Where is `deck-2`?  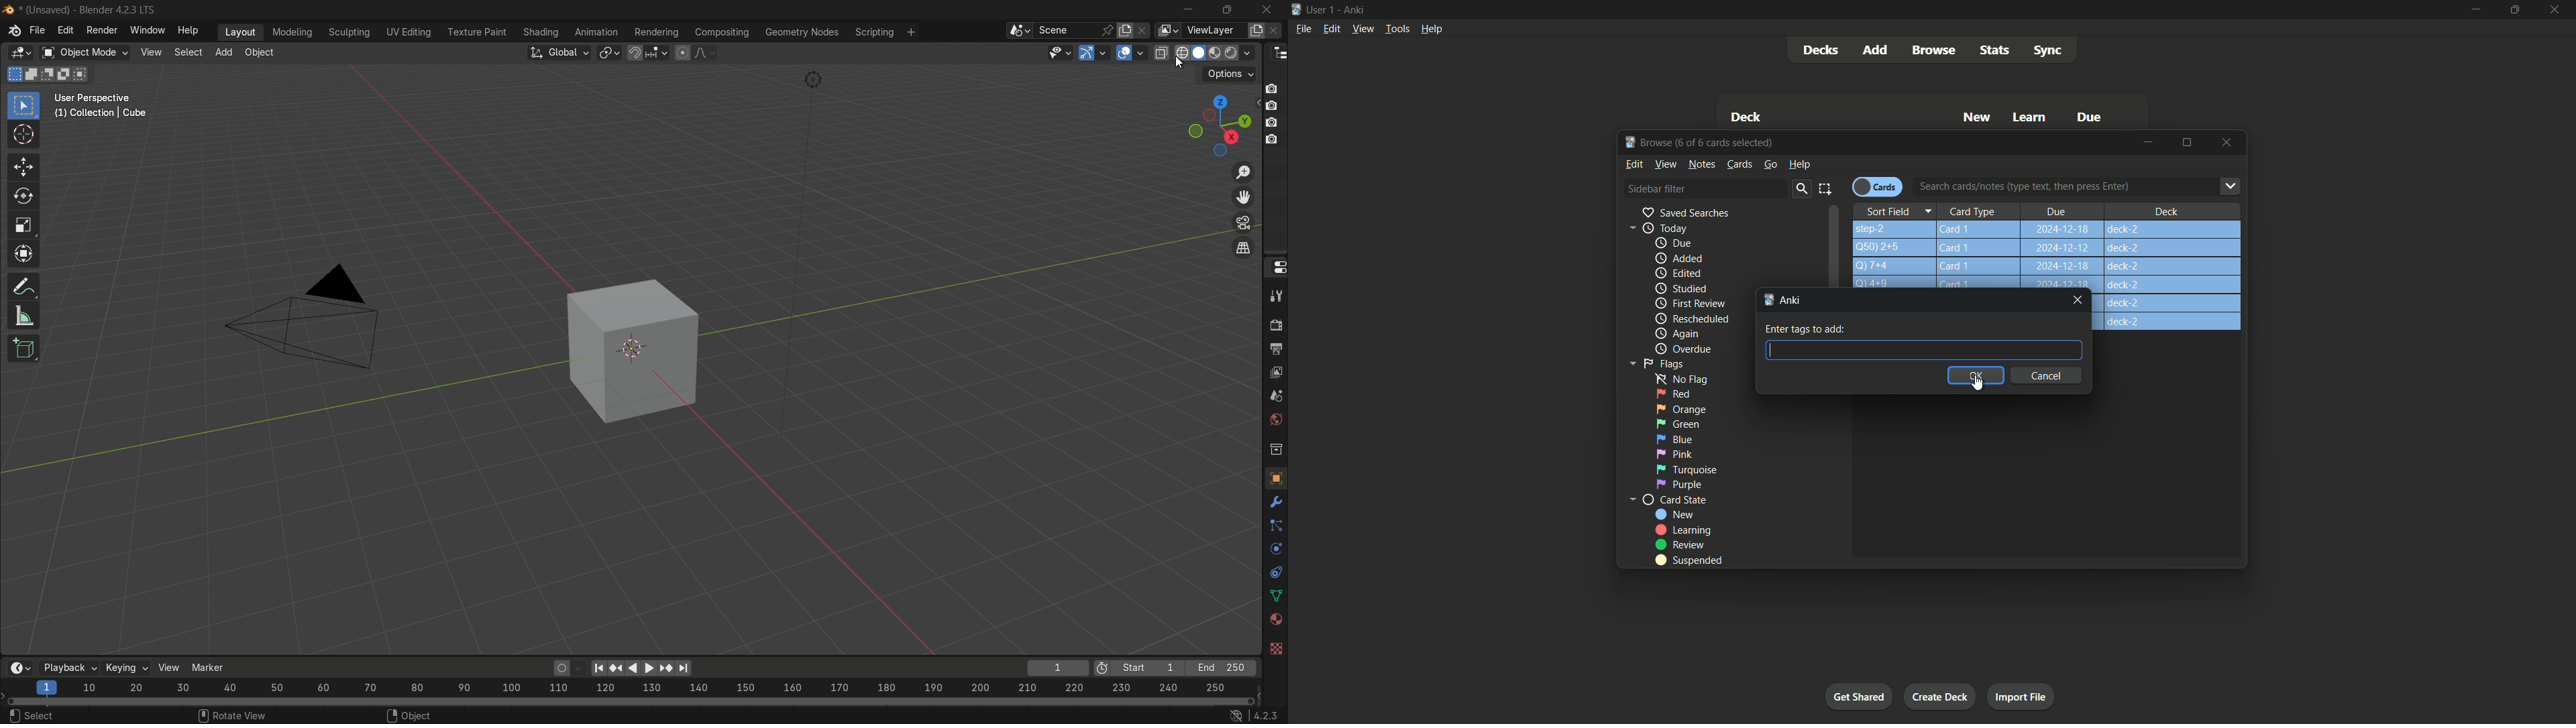
deck-2 is located at coordinates (2171, 312).